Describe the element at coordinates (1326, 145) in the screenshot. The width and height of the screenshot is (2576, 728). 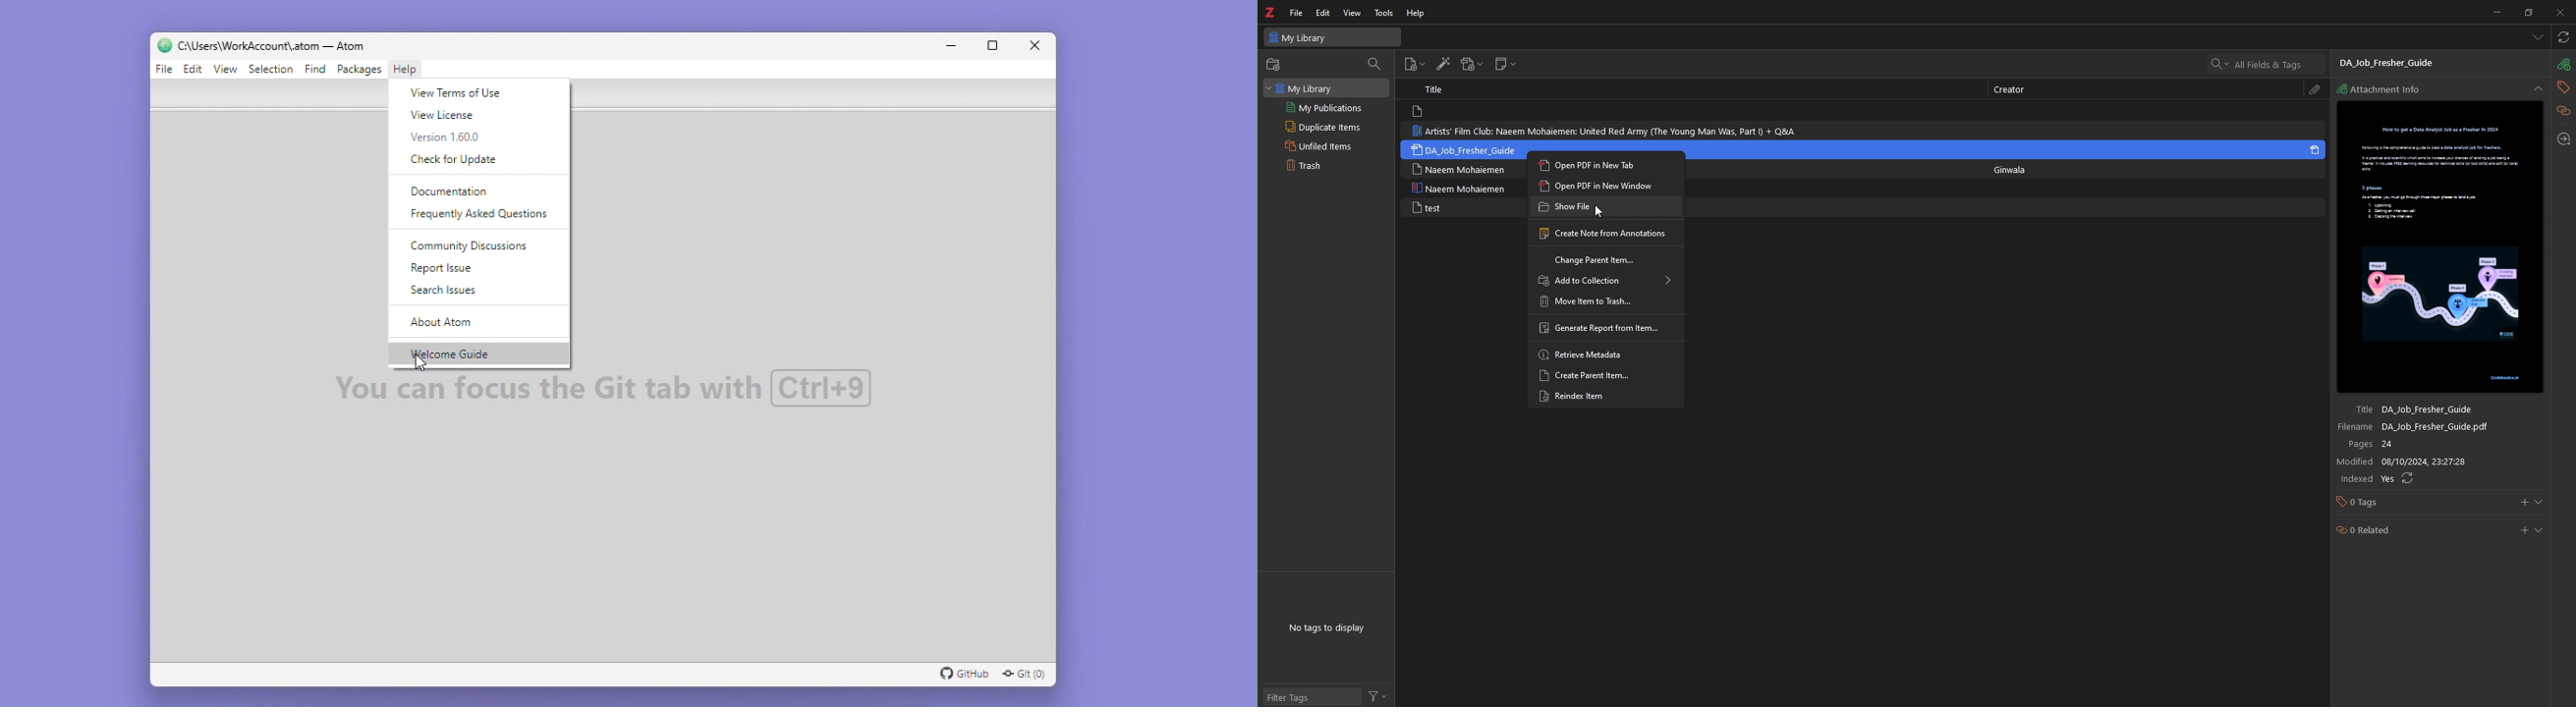
I see `unfiled items` at that location.